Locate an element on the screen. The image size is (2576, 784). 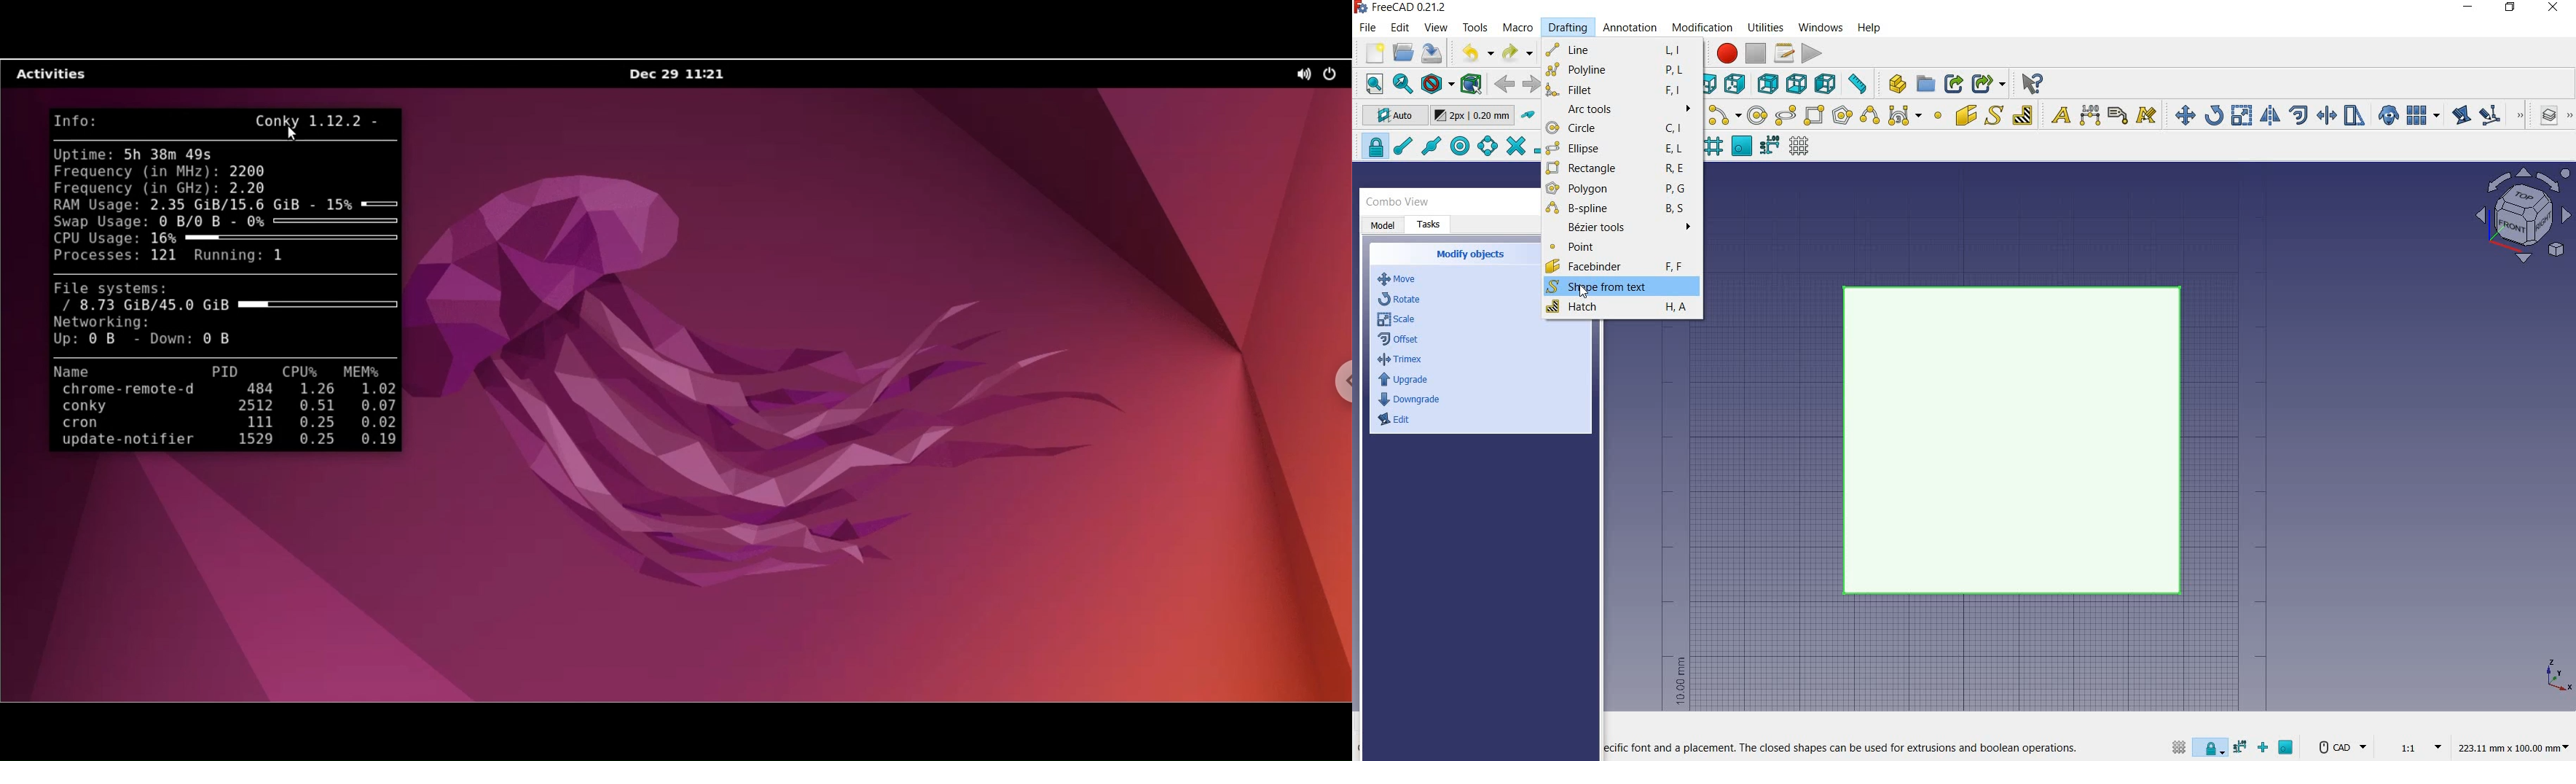
move is located at coordinates (2181, 114).